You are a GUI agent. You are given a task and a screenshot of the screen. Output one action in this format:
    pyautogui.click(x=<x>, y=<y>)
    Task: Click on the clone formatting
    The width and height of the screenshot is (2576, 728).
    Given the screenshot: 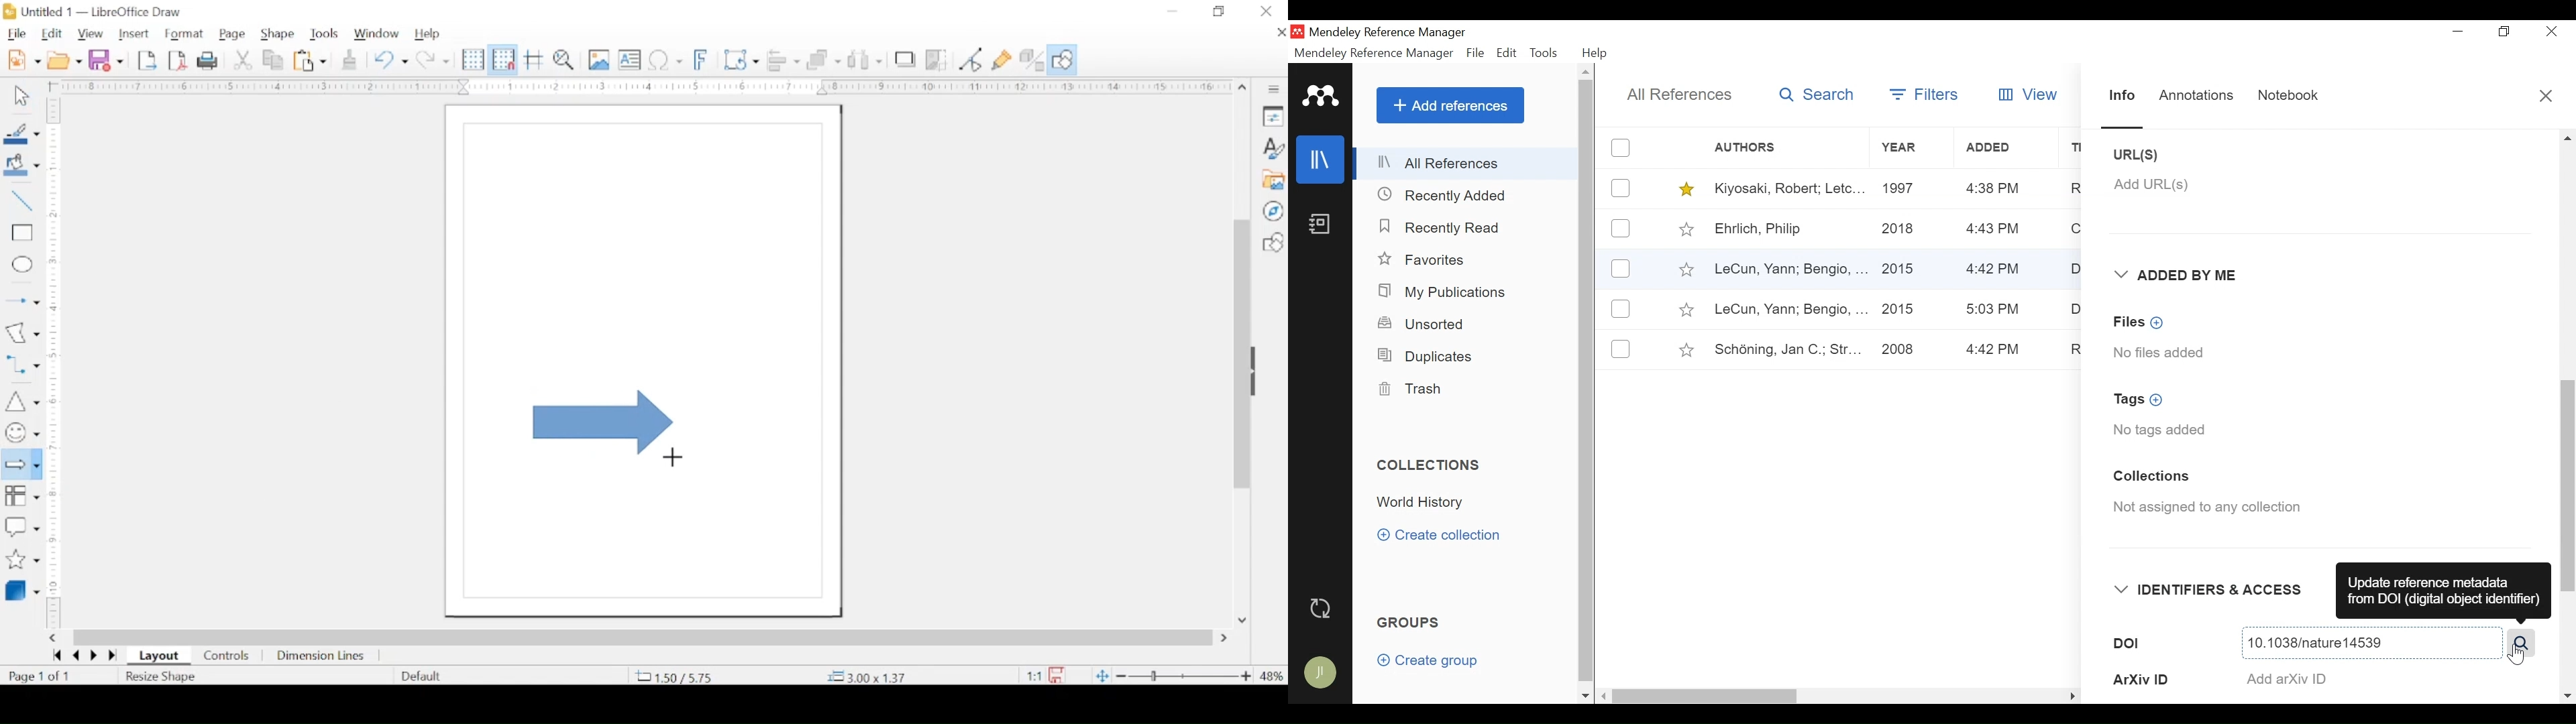 What is the action you would take?
    pyautogui.click(x=350, y=59)
    